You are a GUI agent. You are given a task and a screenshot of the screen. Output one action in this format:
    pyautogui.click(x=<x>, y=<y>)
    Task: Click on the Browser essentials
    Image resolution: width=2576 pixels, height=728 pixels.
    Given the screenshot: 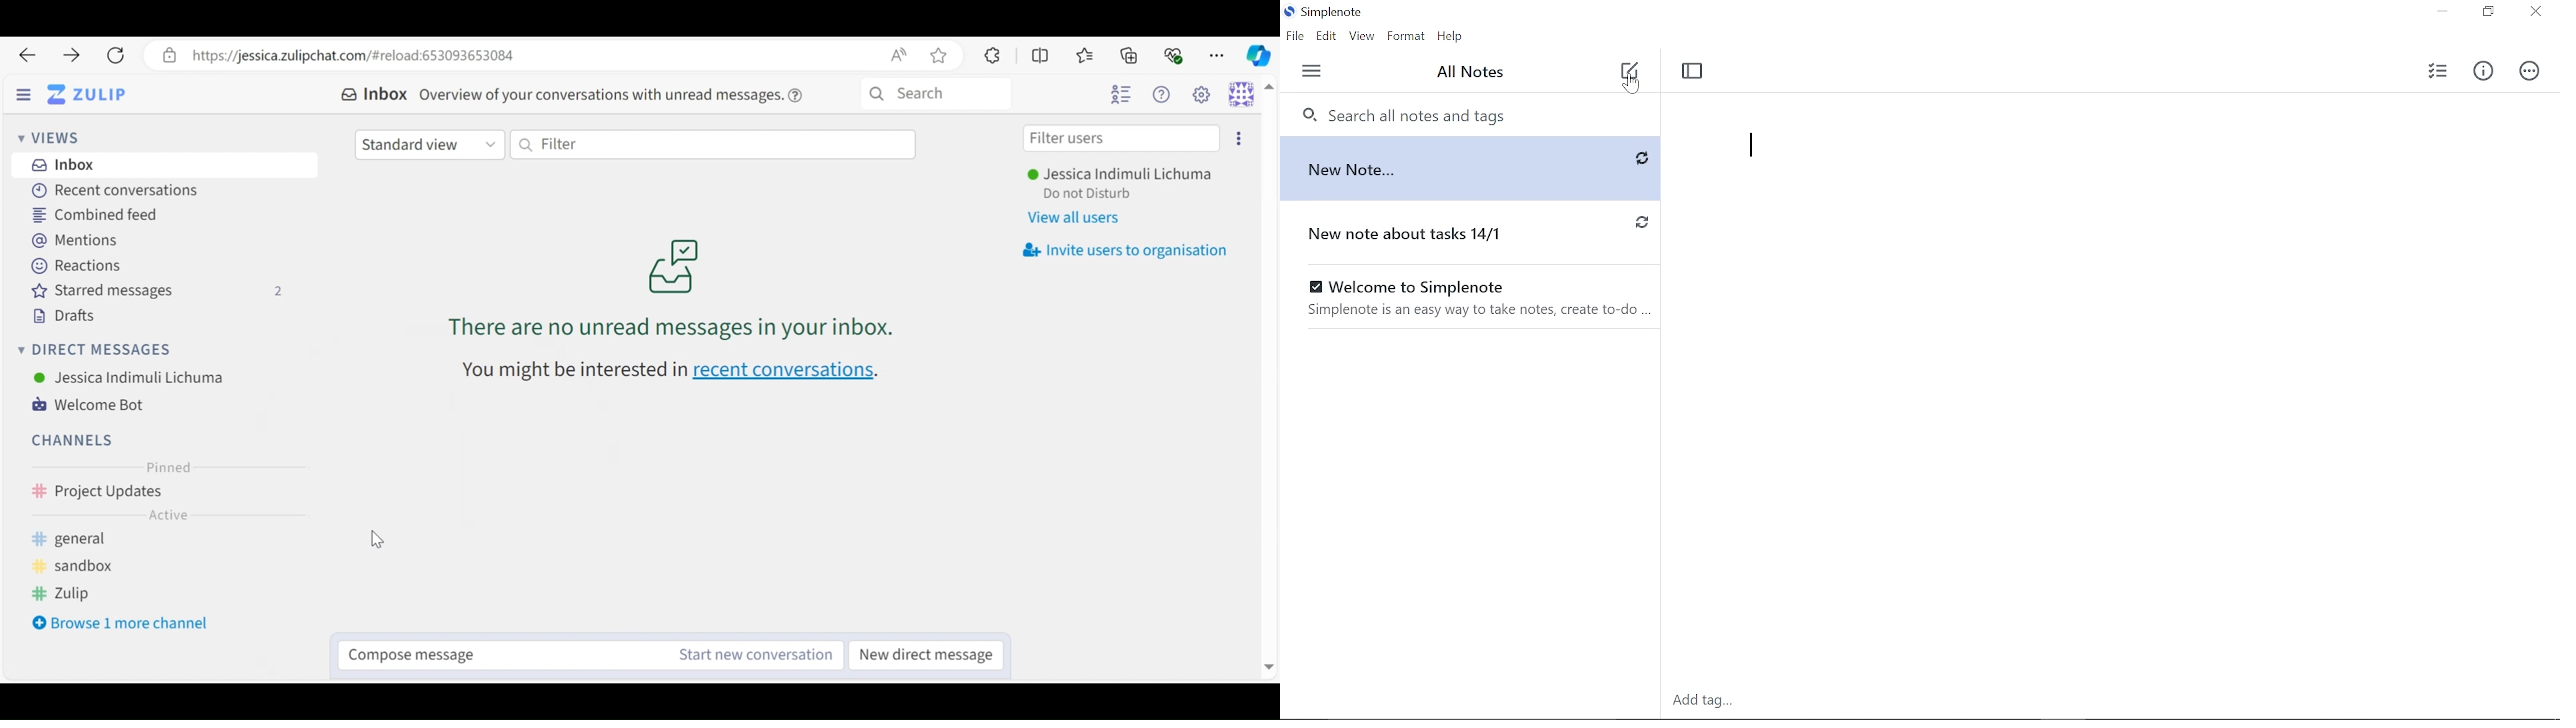 What is the action you would take?
    pyautogui.click(x=1175, y=54)
    